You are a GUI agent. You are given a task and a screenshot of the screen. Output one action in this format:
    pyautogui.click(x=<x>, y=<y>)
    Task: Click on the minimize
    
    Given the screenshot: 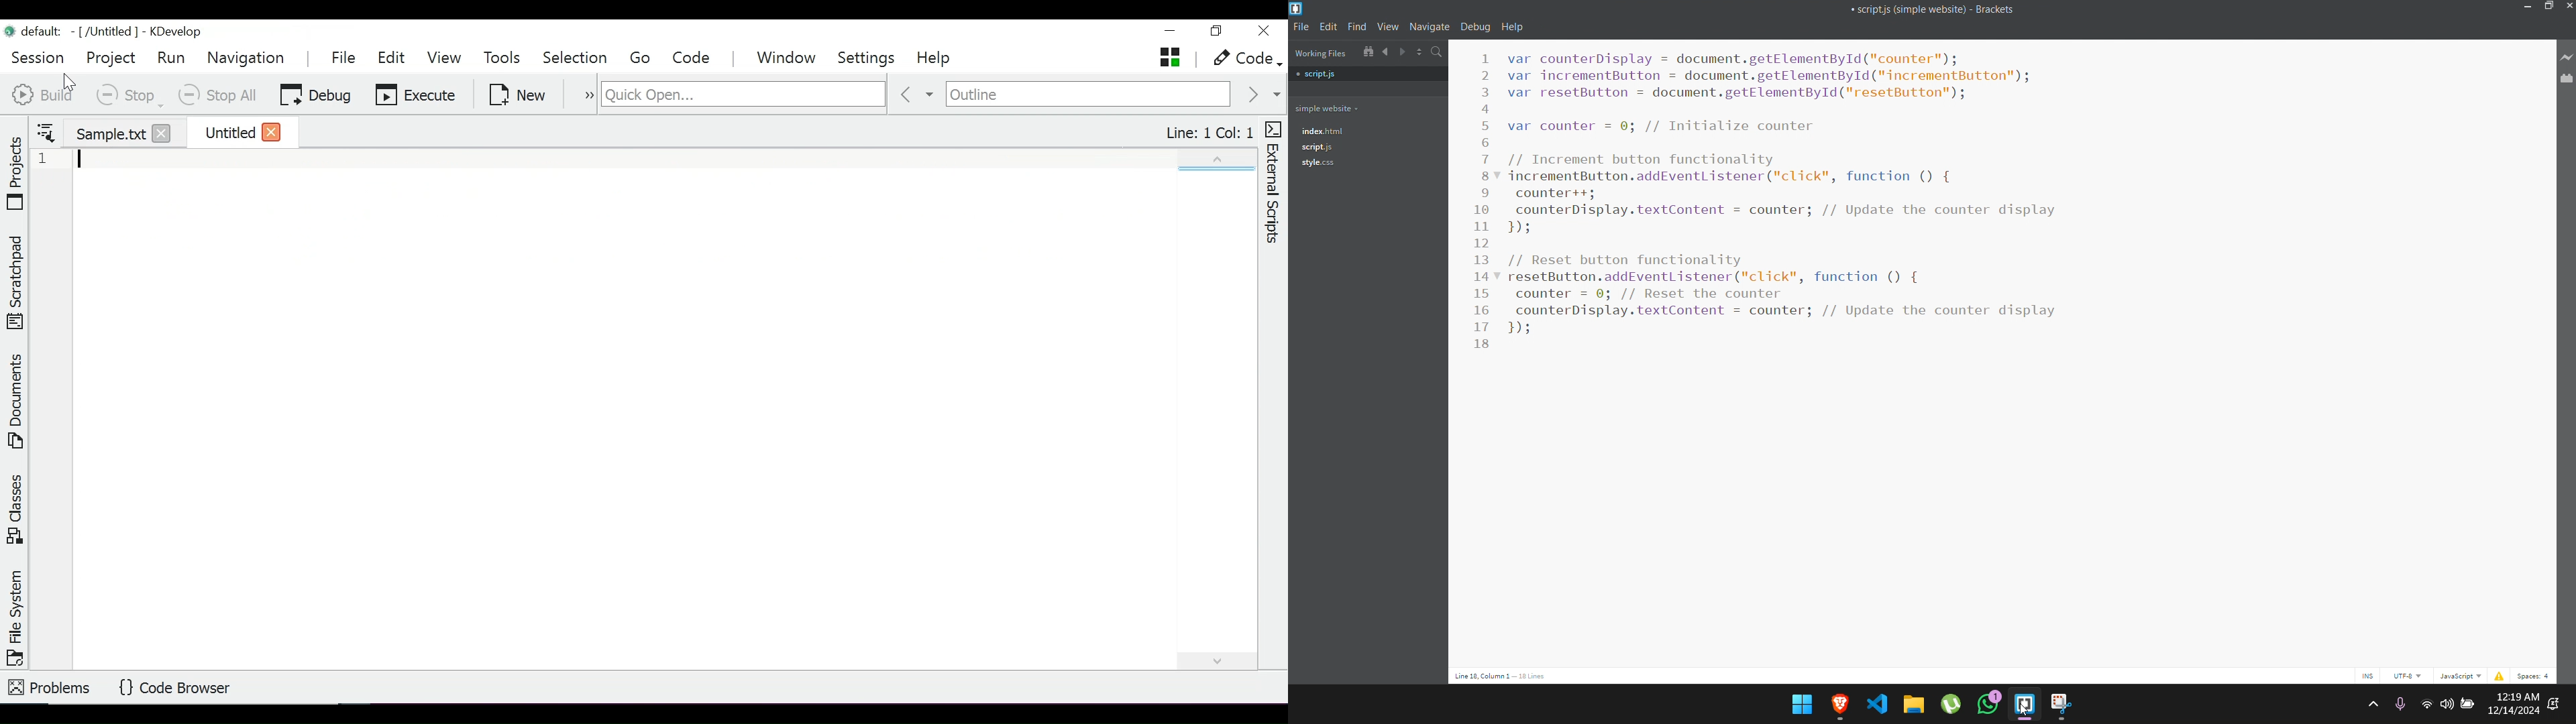 What is the action you would take?
    pyautogui.click(x=1172, y=33)
    